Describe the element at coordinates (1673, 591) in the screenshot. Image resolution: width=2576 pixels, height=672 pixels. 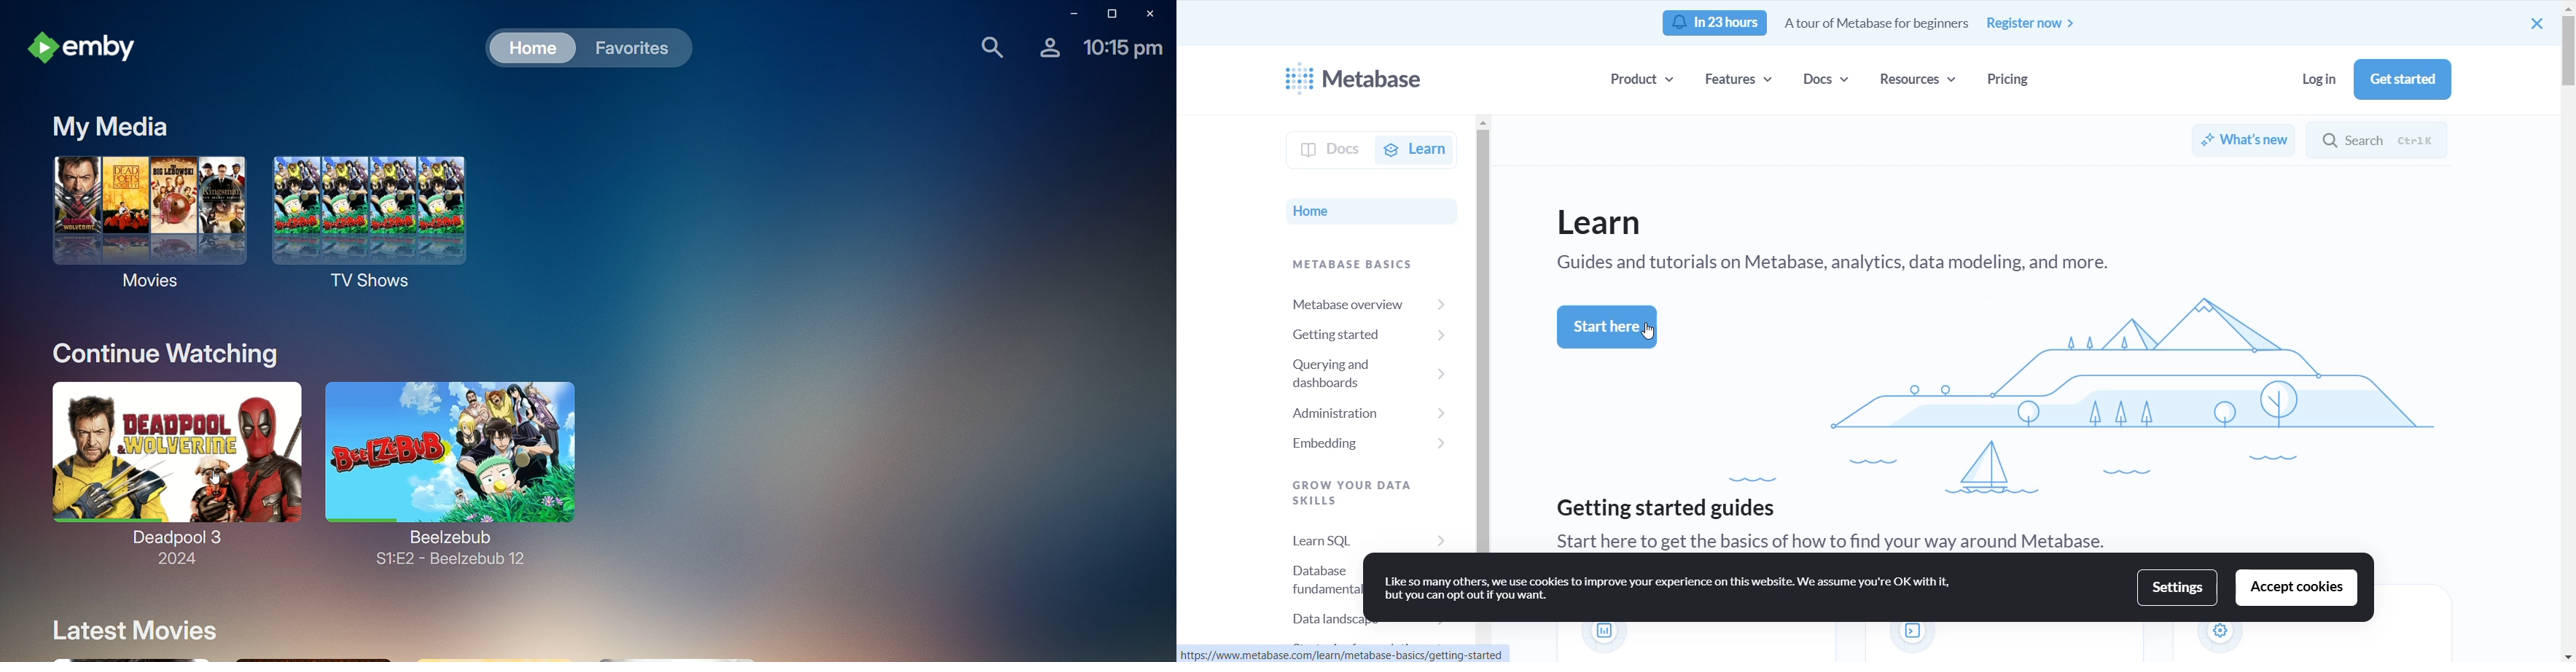
I see `text` at that location.